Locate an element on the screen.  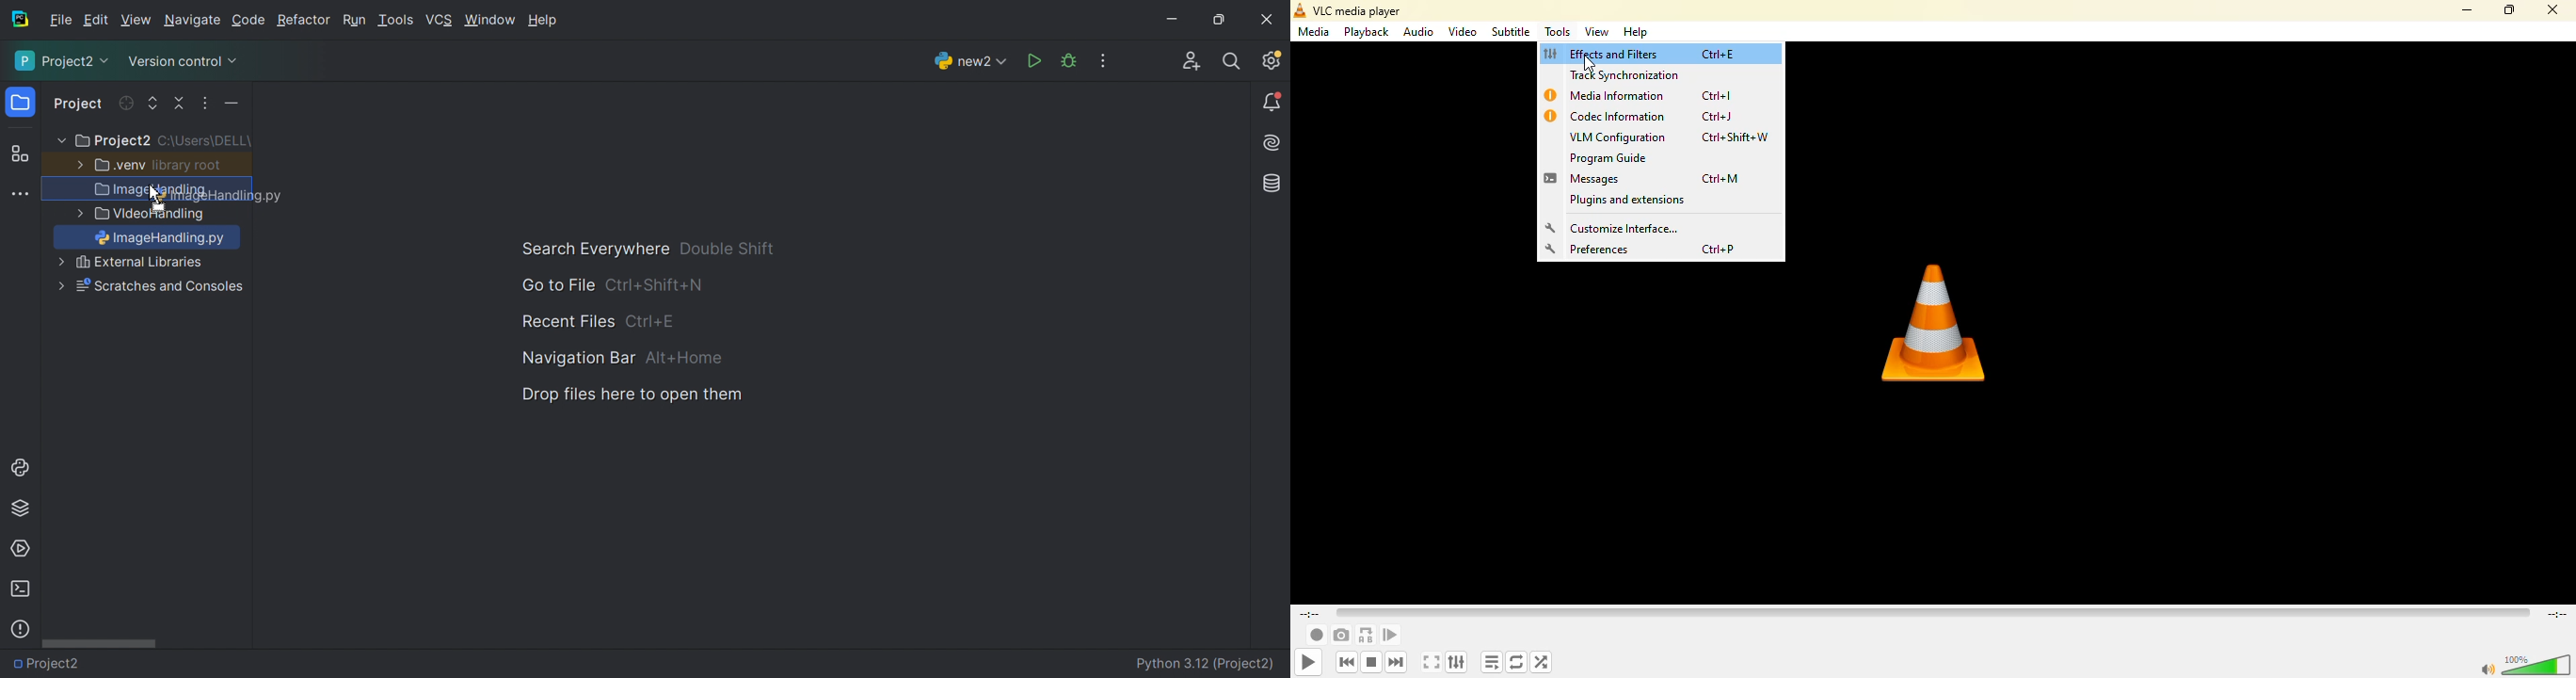
ImageHandling is located at coordinates (164, 239).